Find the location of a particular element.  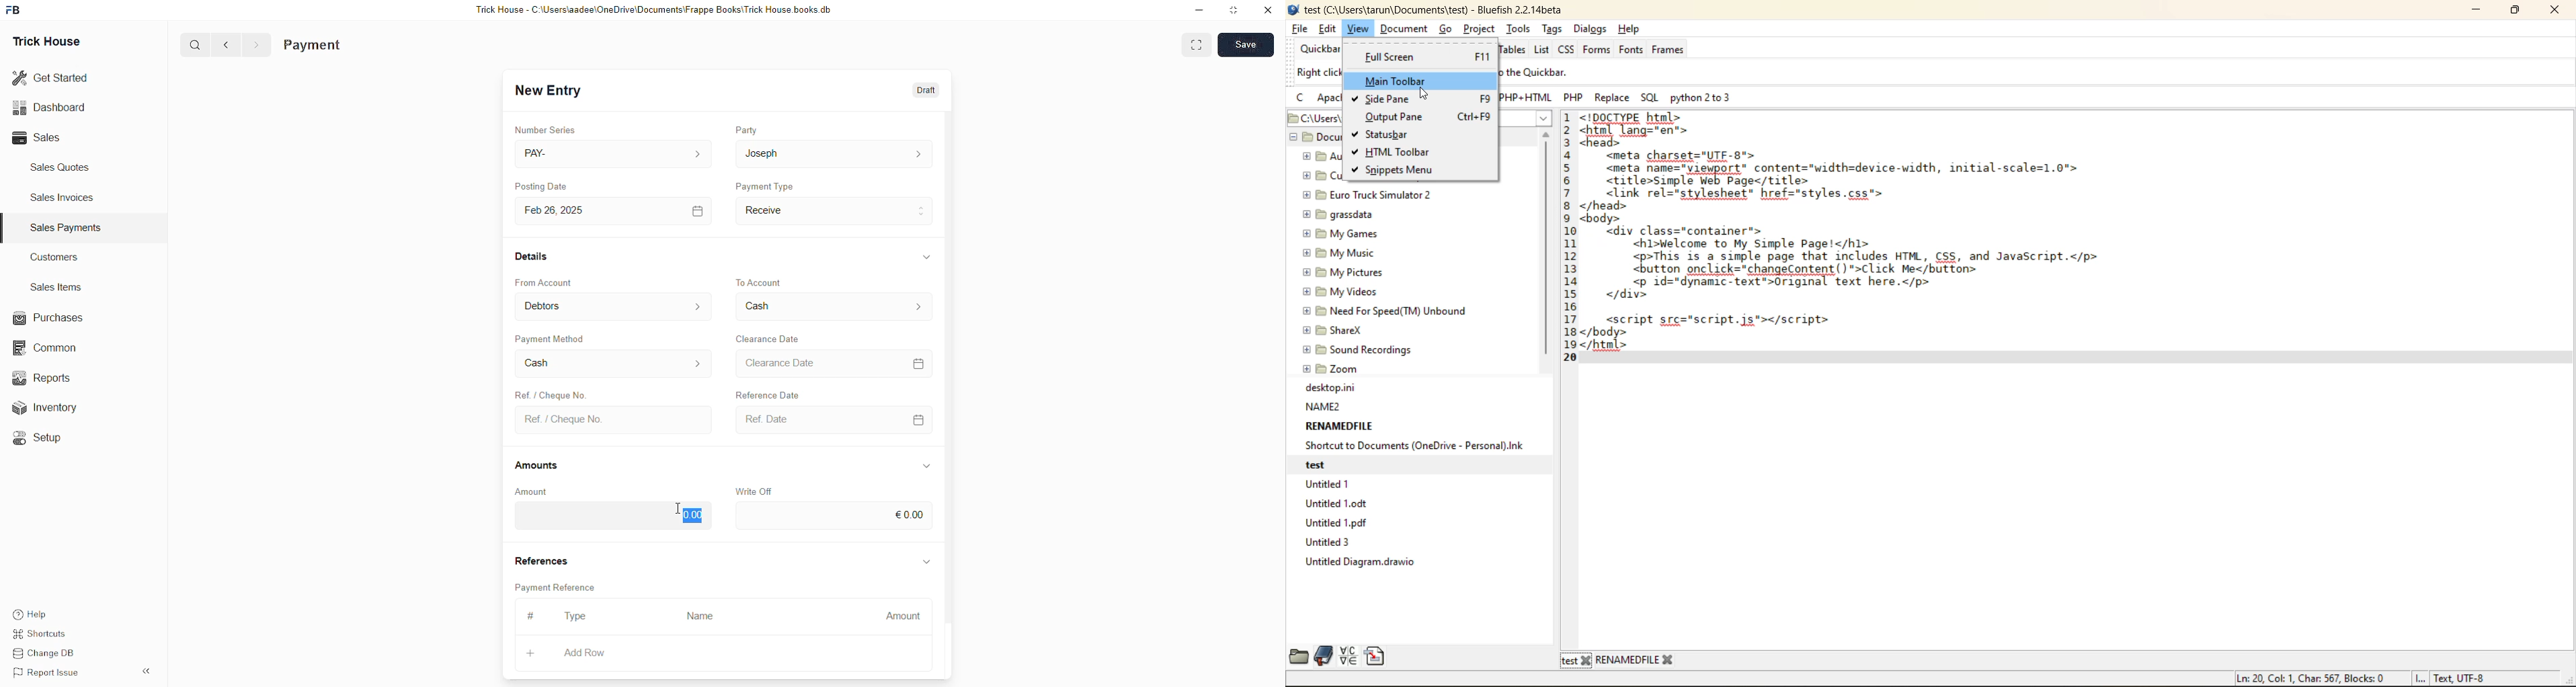

Customers is located at coordinates (58, 256).